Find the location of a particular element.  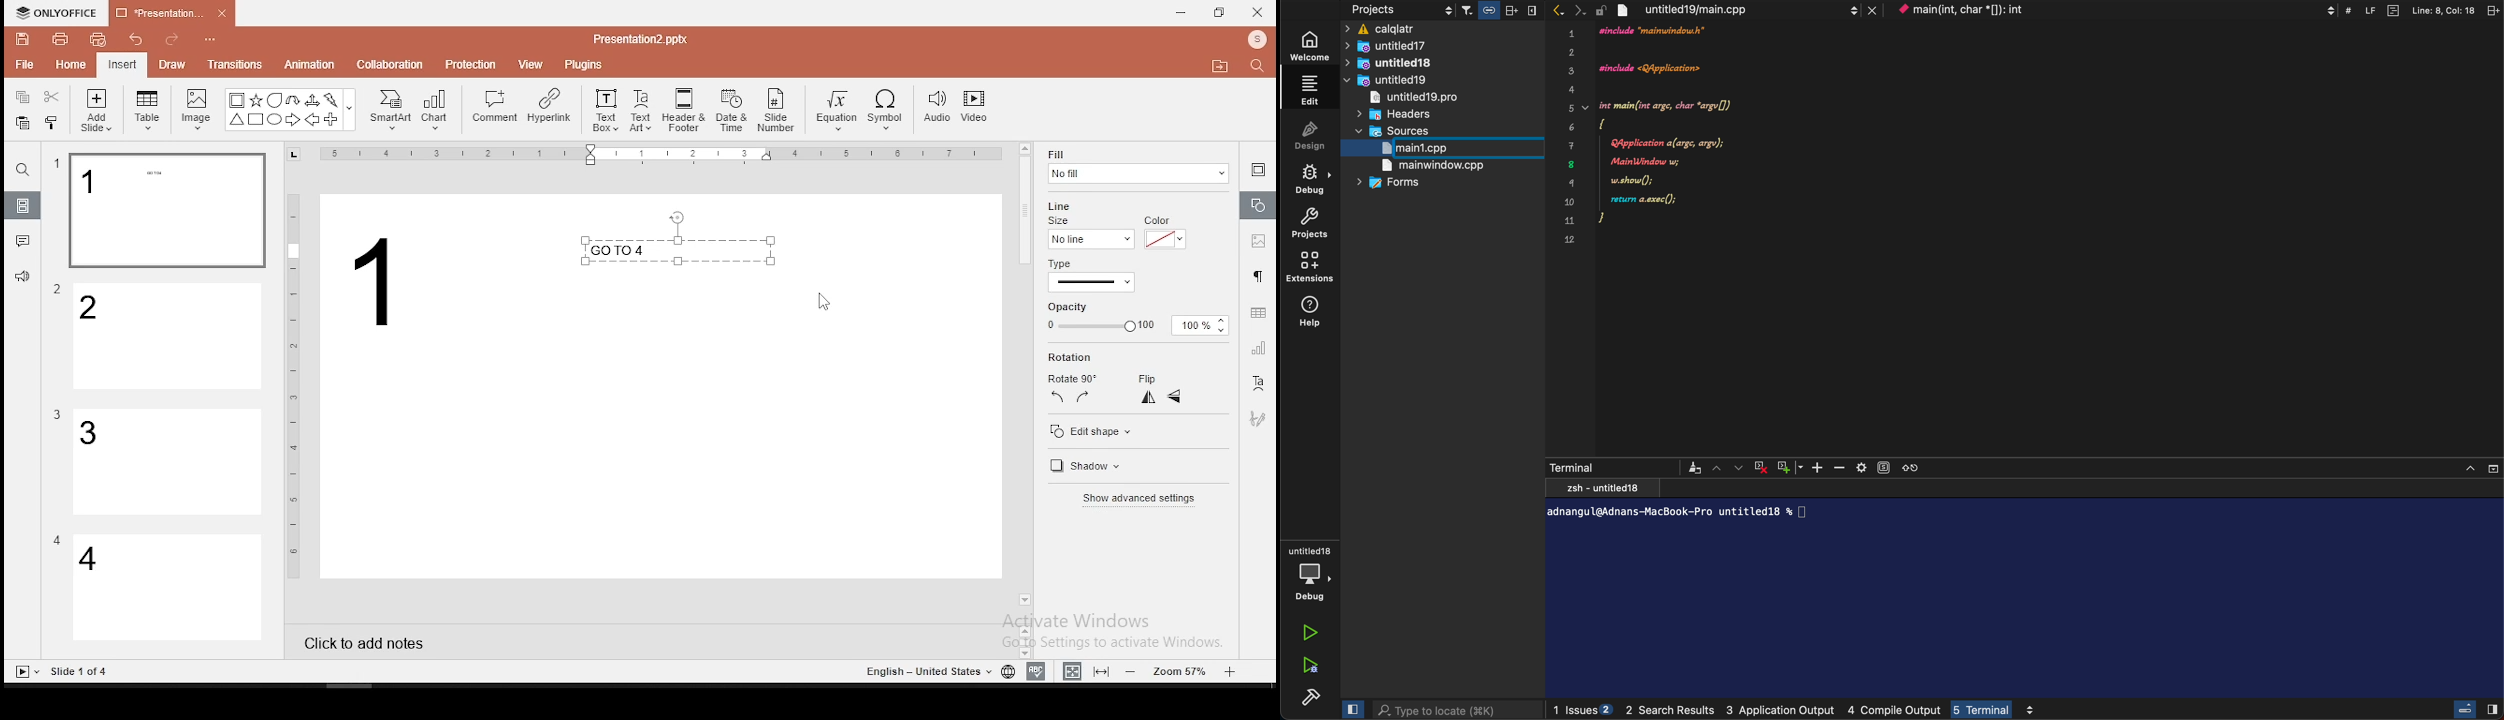

undo is located at coordinates (136, 41).